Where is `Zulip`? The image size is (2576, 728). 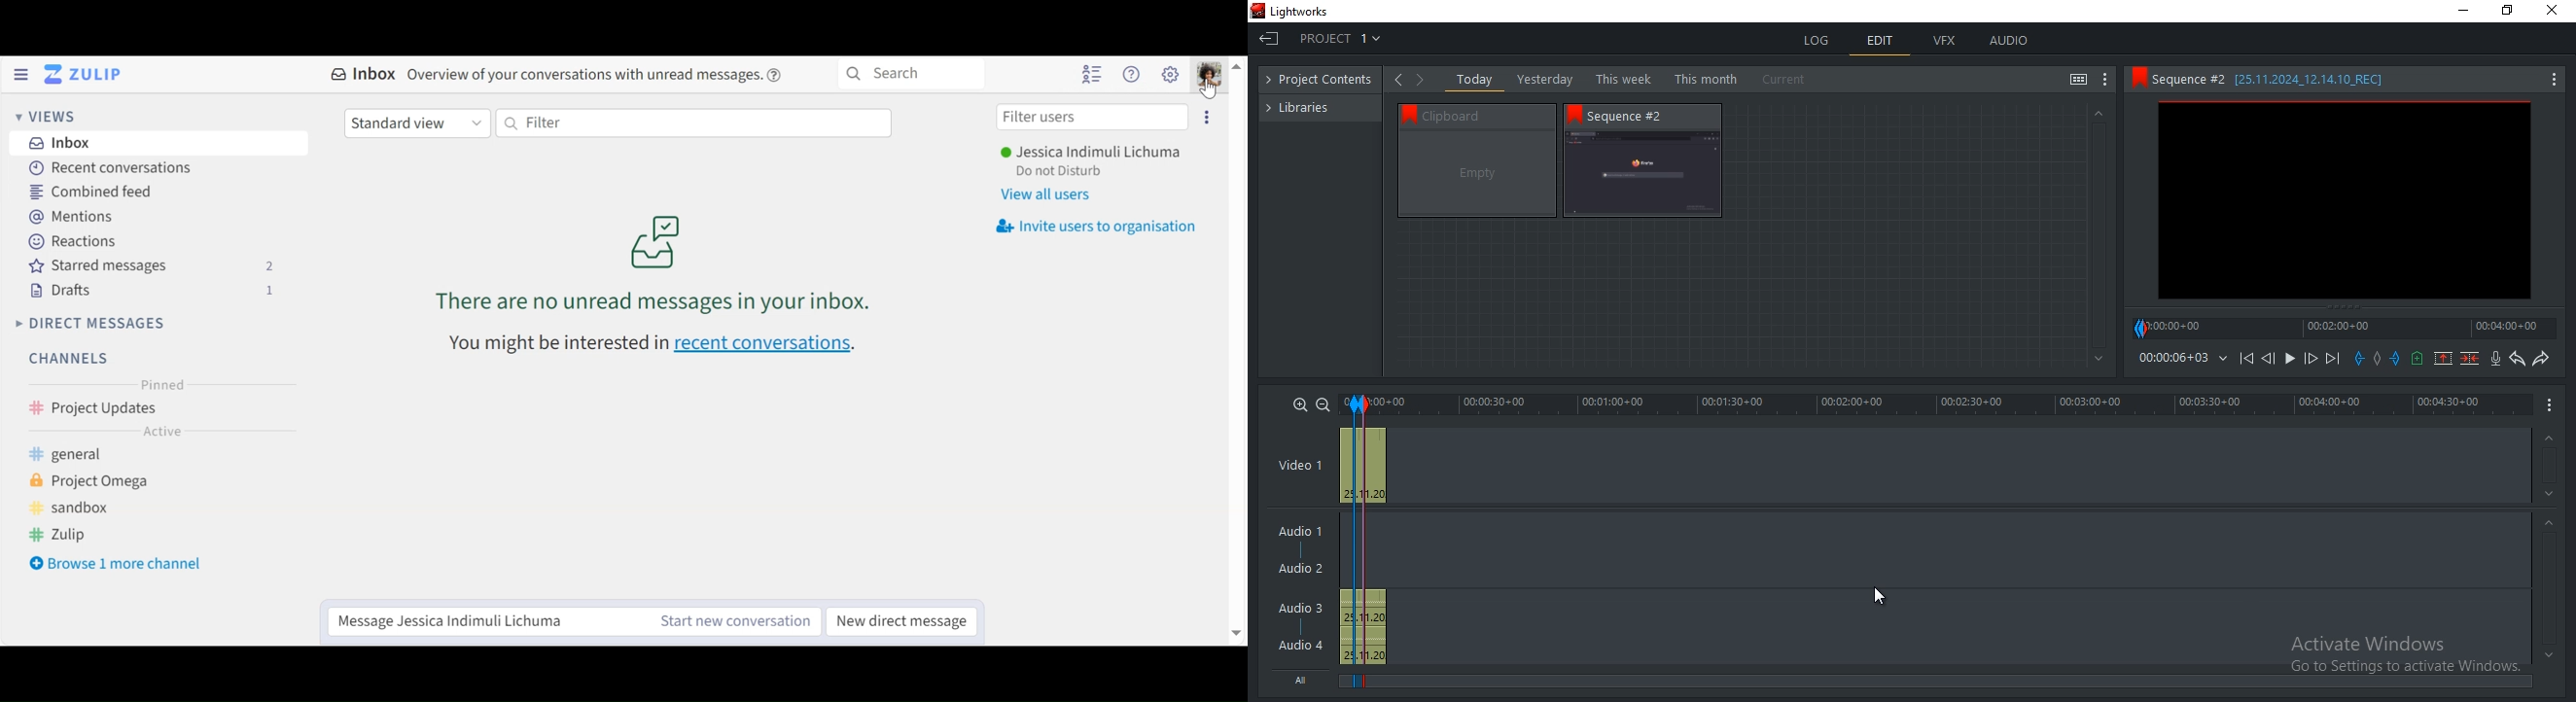 Zulip is located at coordinates (78, 534).